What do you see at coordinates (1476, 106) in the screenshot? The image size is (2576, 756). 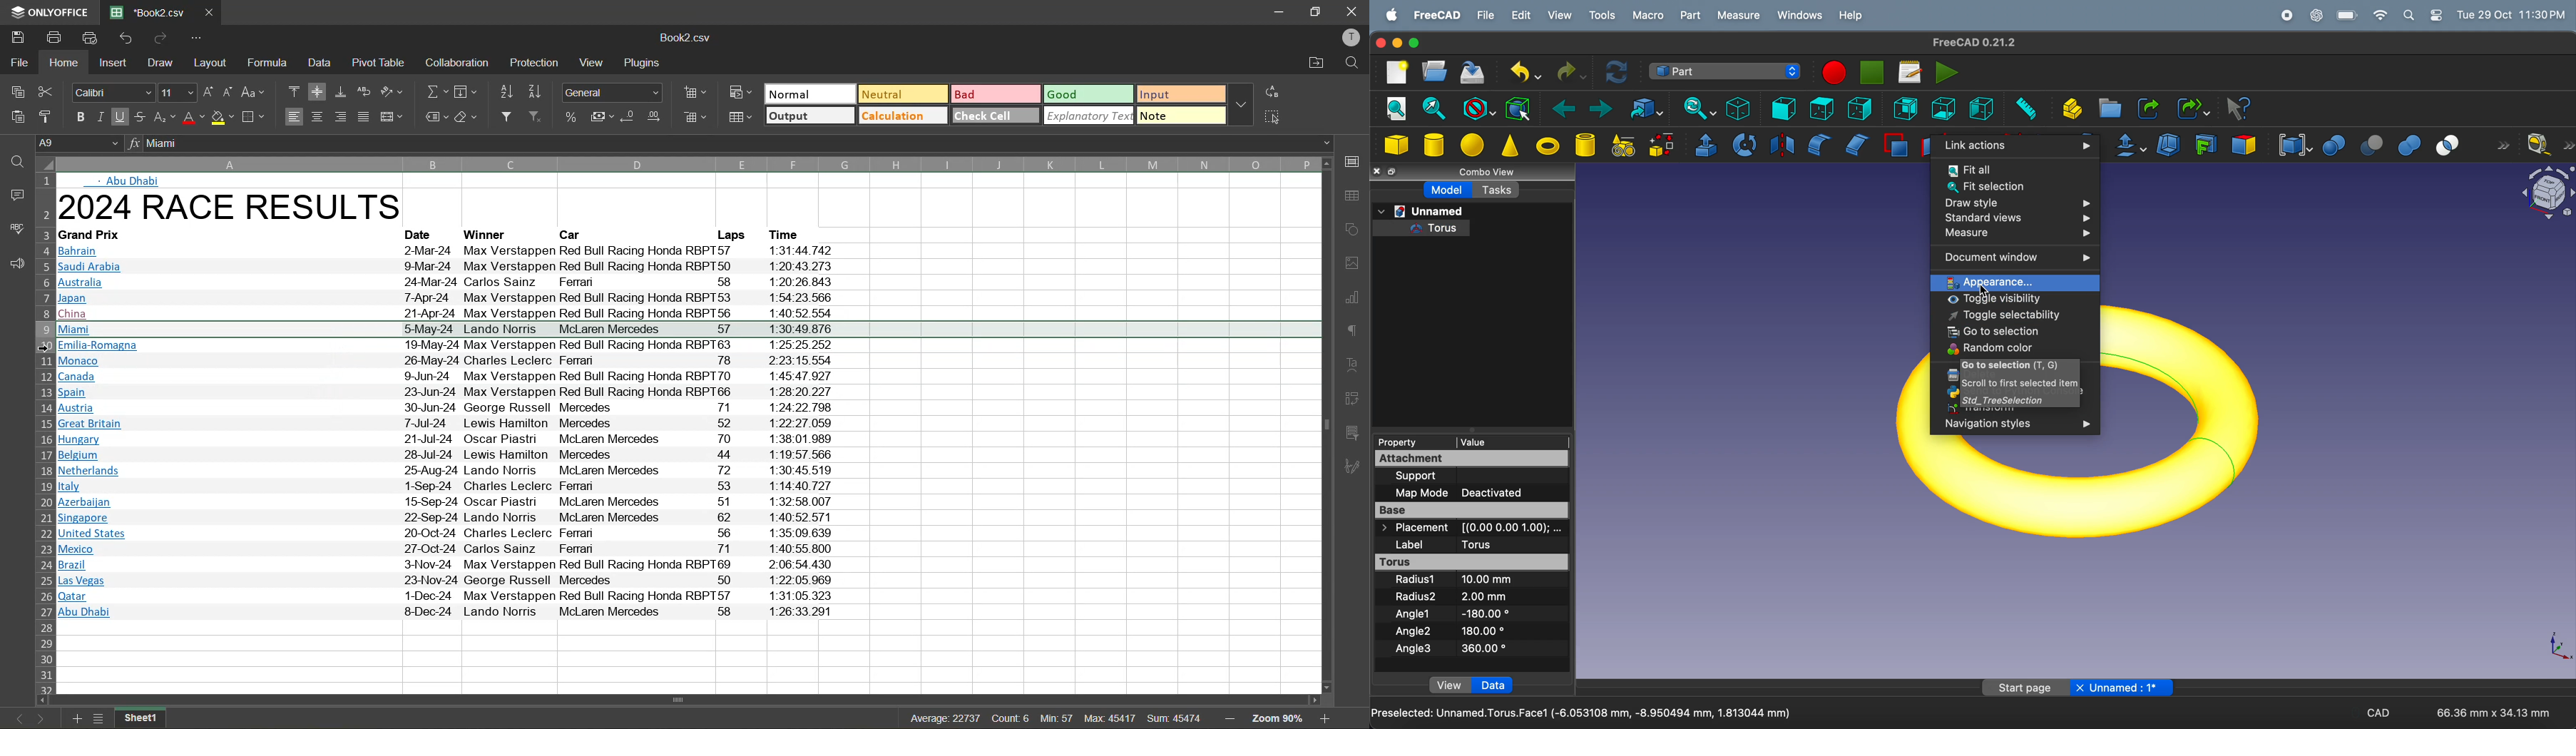 I see `block` at bounding box center [1476, 106].